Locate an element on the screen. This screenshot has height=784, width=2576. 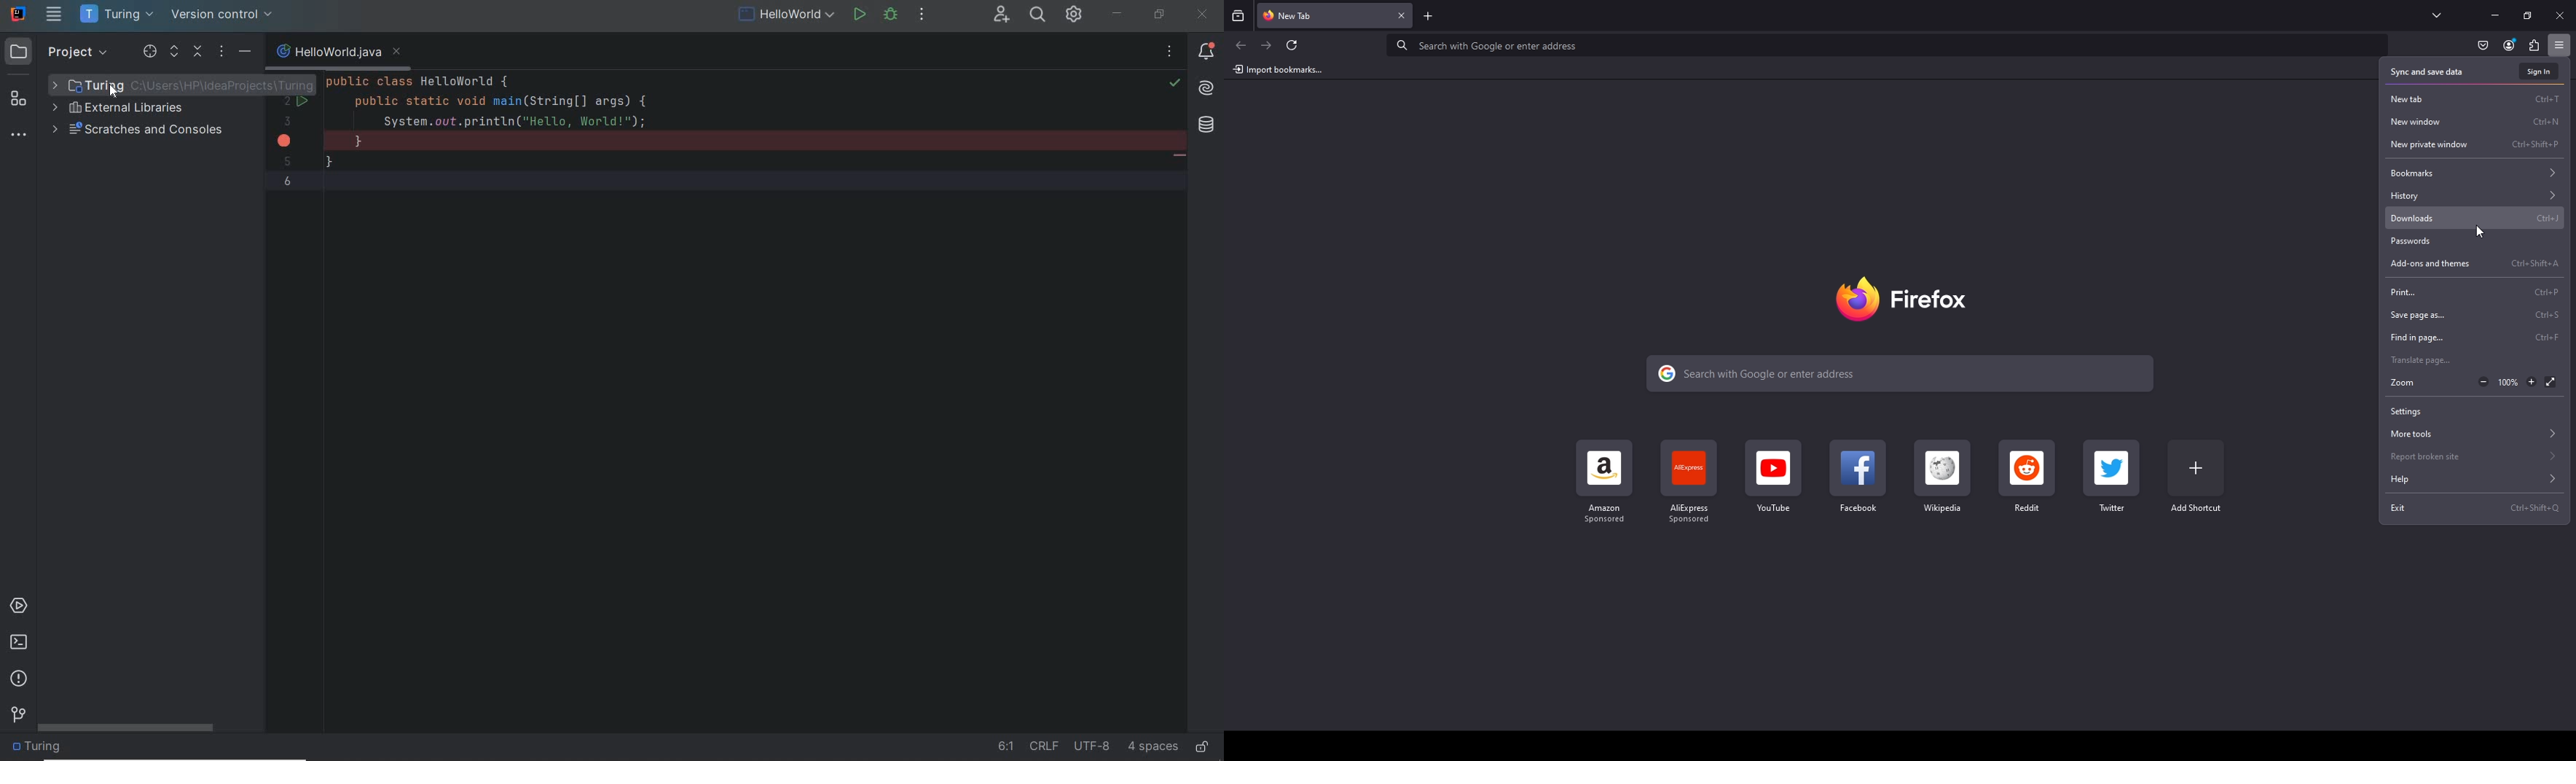
View recent browsing across windows and devices is located at coordinates (1239, 16).